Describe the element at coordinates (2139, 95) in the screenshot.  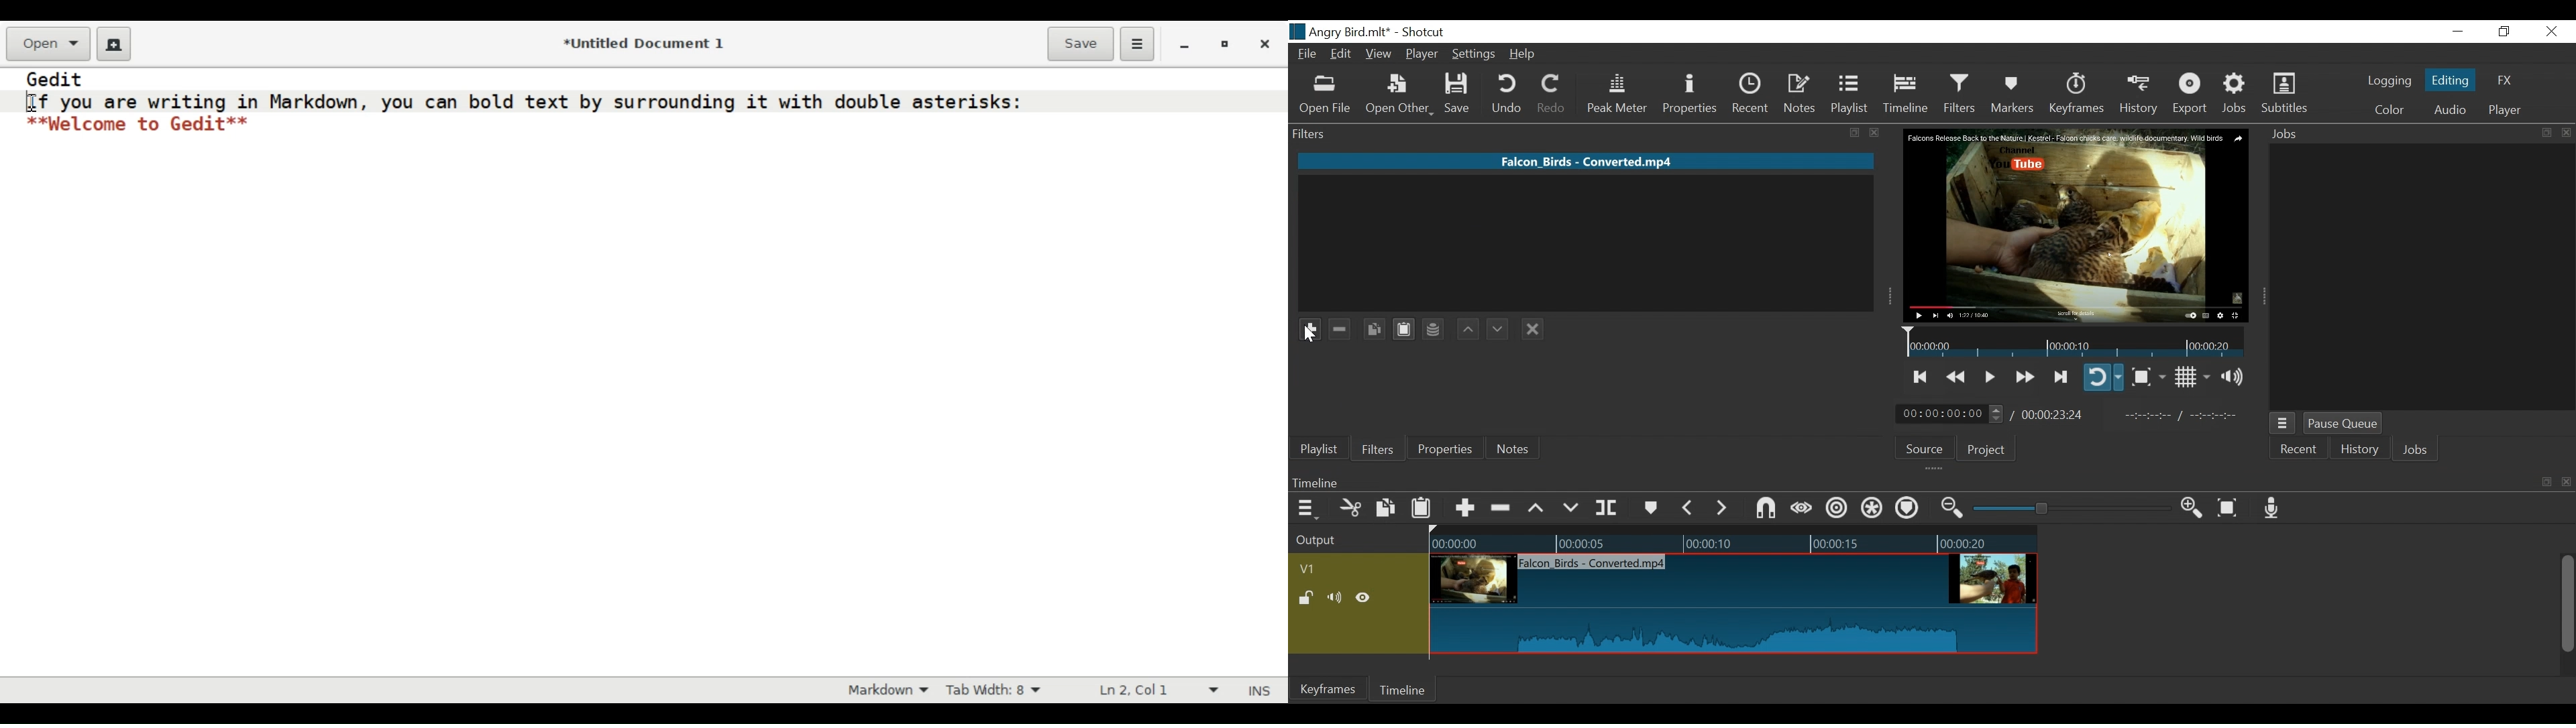
I see `History` at that location.